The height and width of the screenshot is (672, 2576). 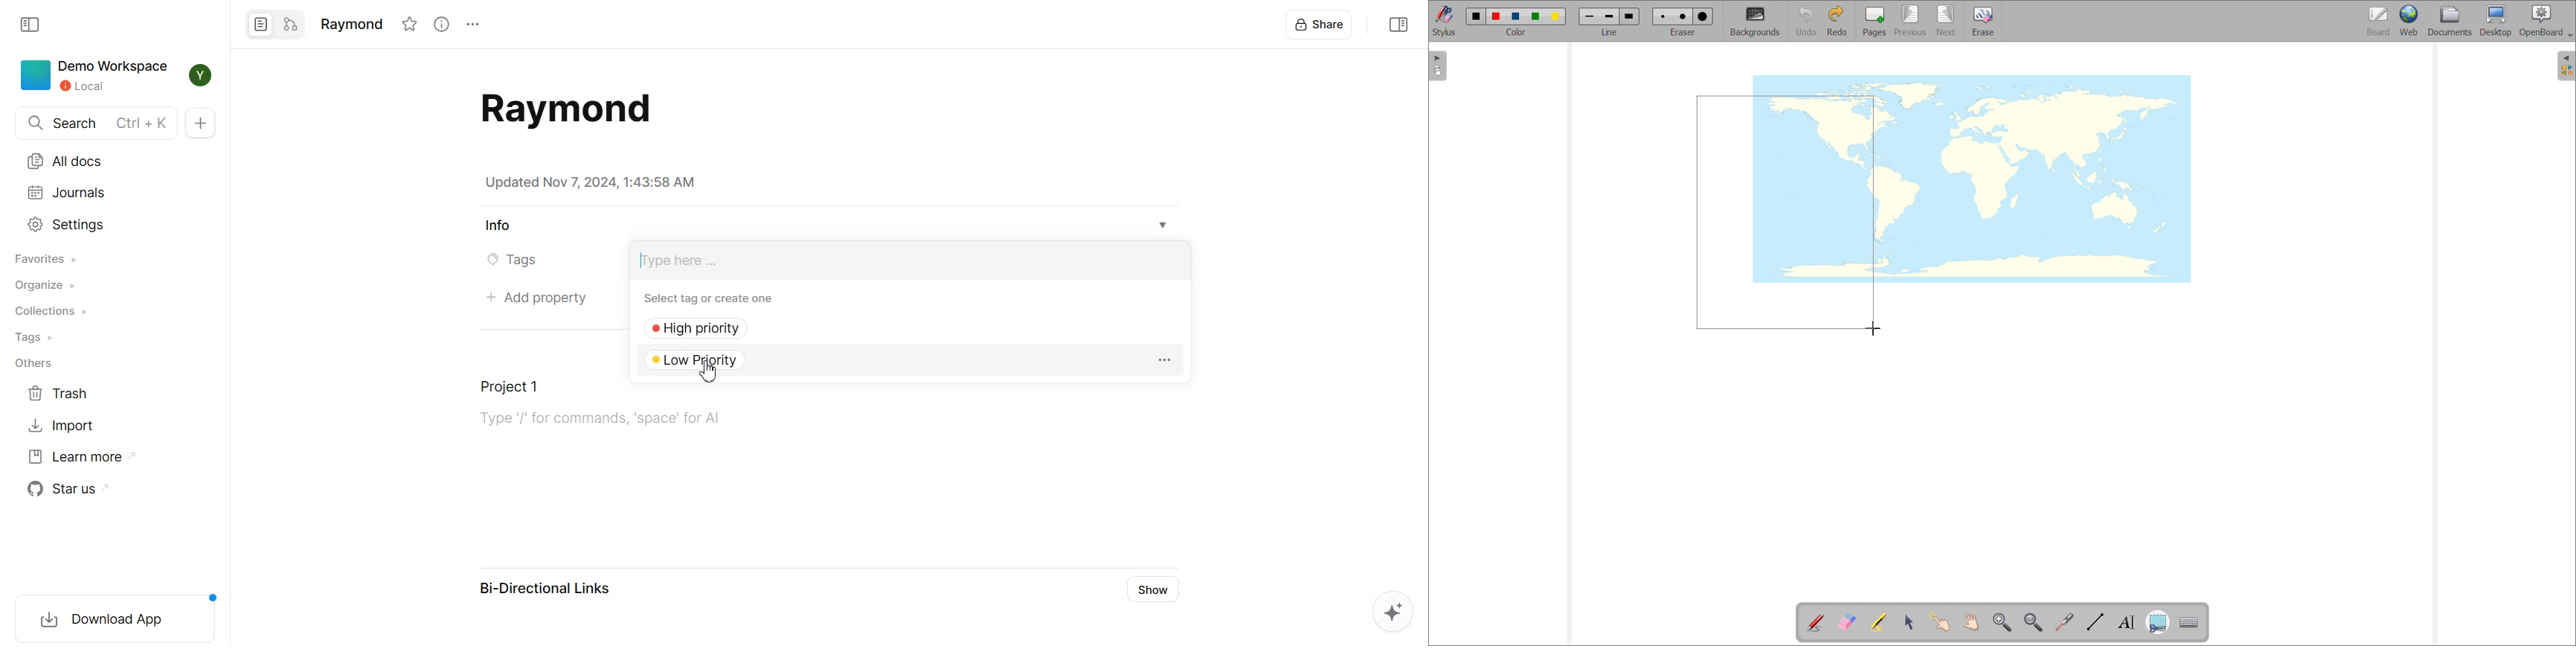 I want to click on © Tags, so click(x=522, y=260).